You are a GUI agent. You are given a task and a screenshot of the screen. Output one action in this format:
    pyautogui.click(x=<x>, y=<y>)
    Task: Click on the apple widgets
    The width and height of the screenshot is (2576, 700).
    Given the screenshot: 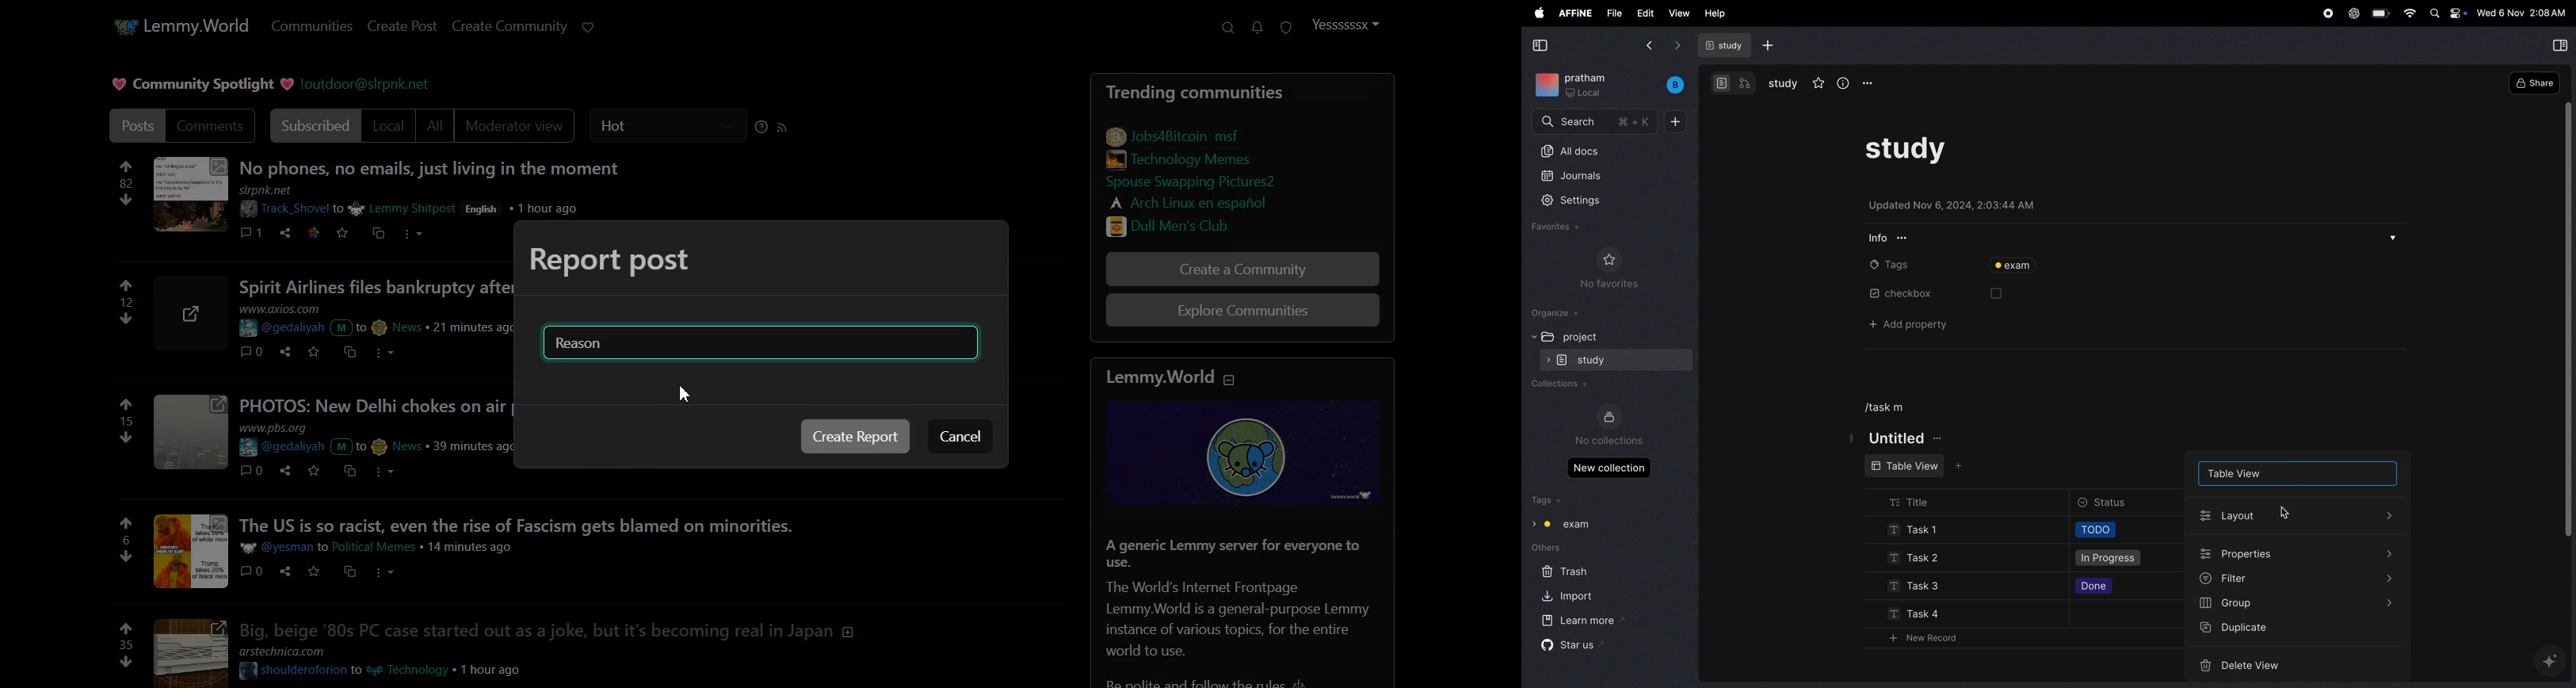 What is the action you would take?
    pyautogui.click(x=2447, y=13)
    